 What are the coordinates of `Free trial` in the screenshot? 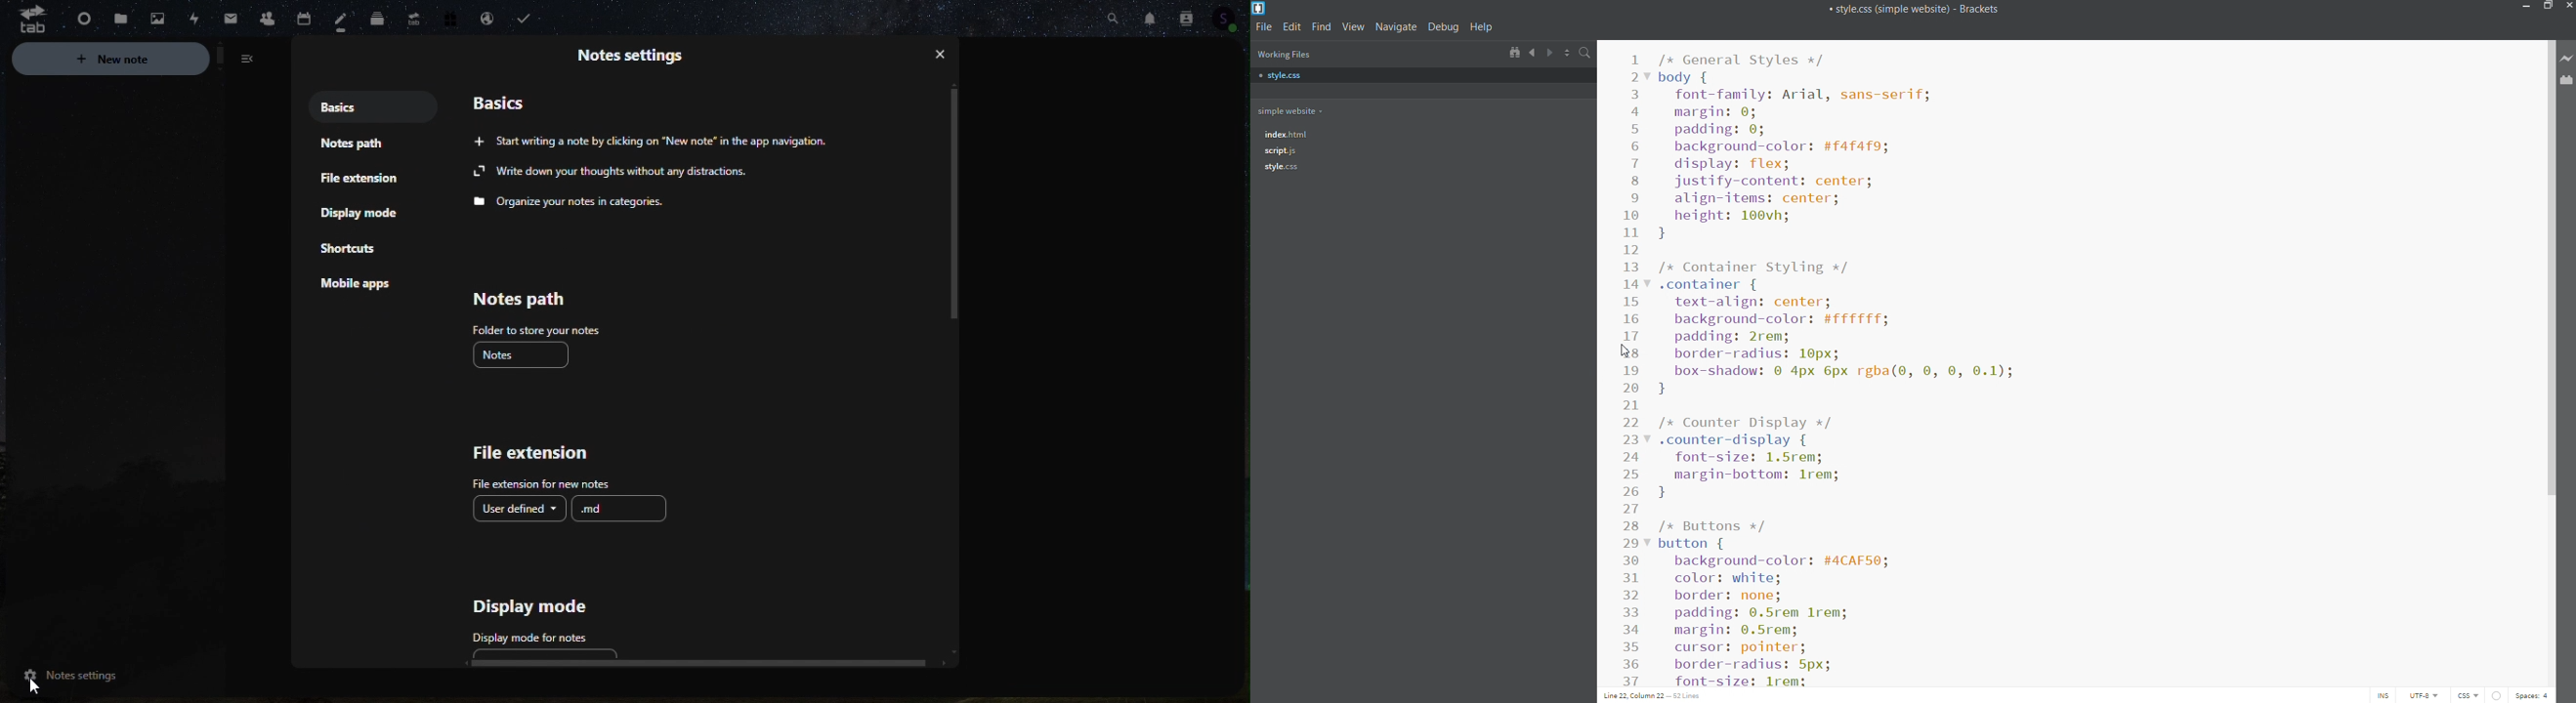 It's located at (454, 18).